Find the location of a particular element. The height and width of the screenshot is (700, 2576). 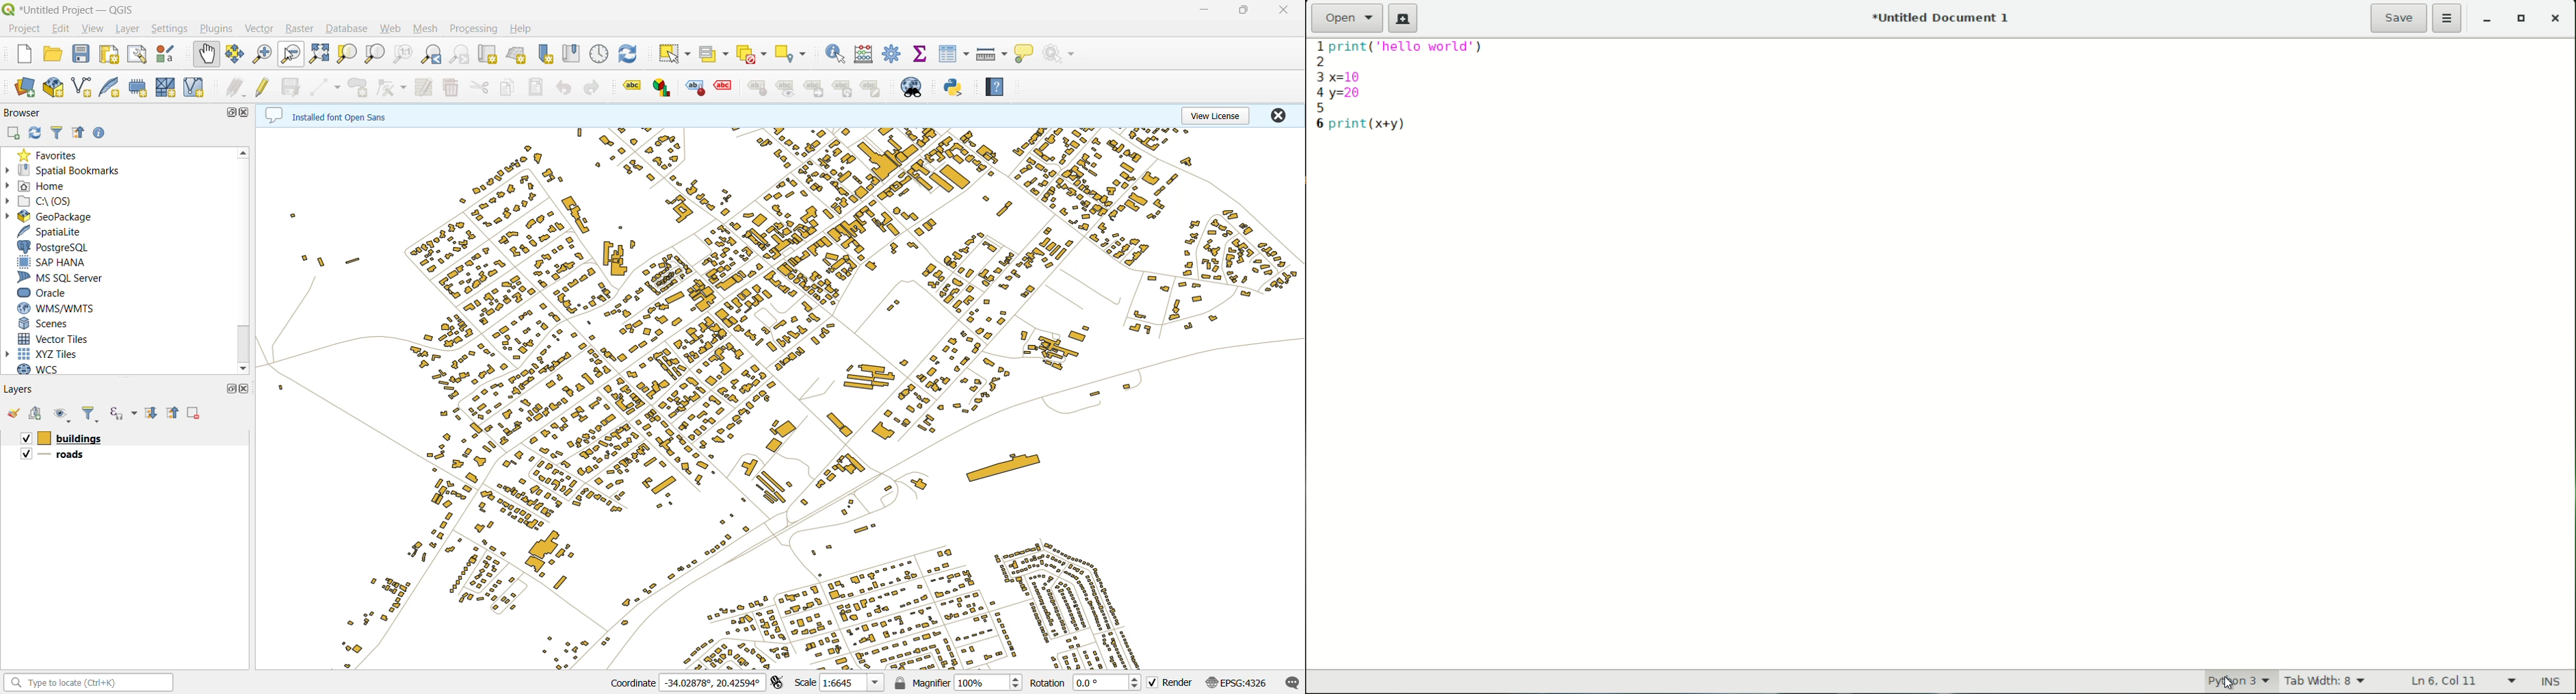

select is located at coordinates (674, 53).